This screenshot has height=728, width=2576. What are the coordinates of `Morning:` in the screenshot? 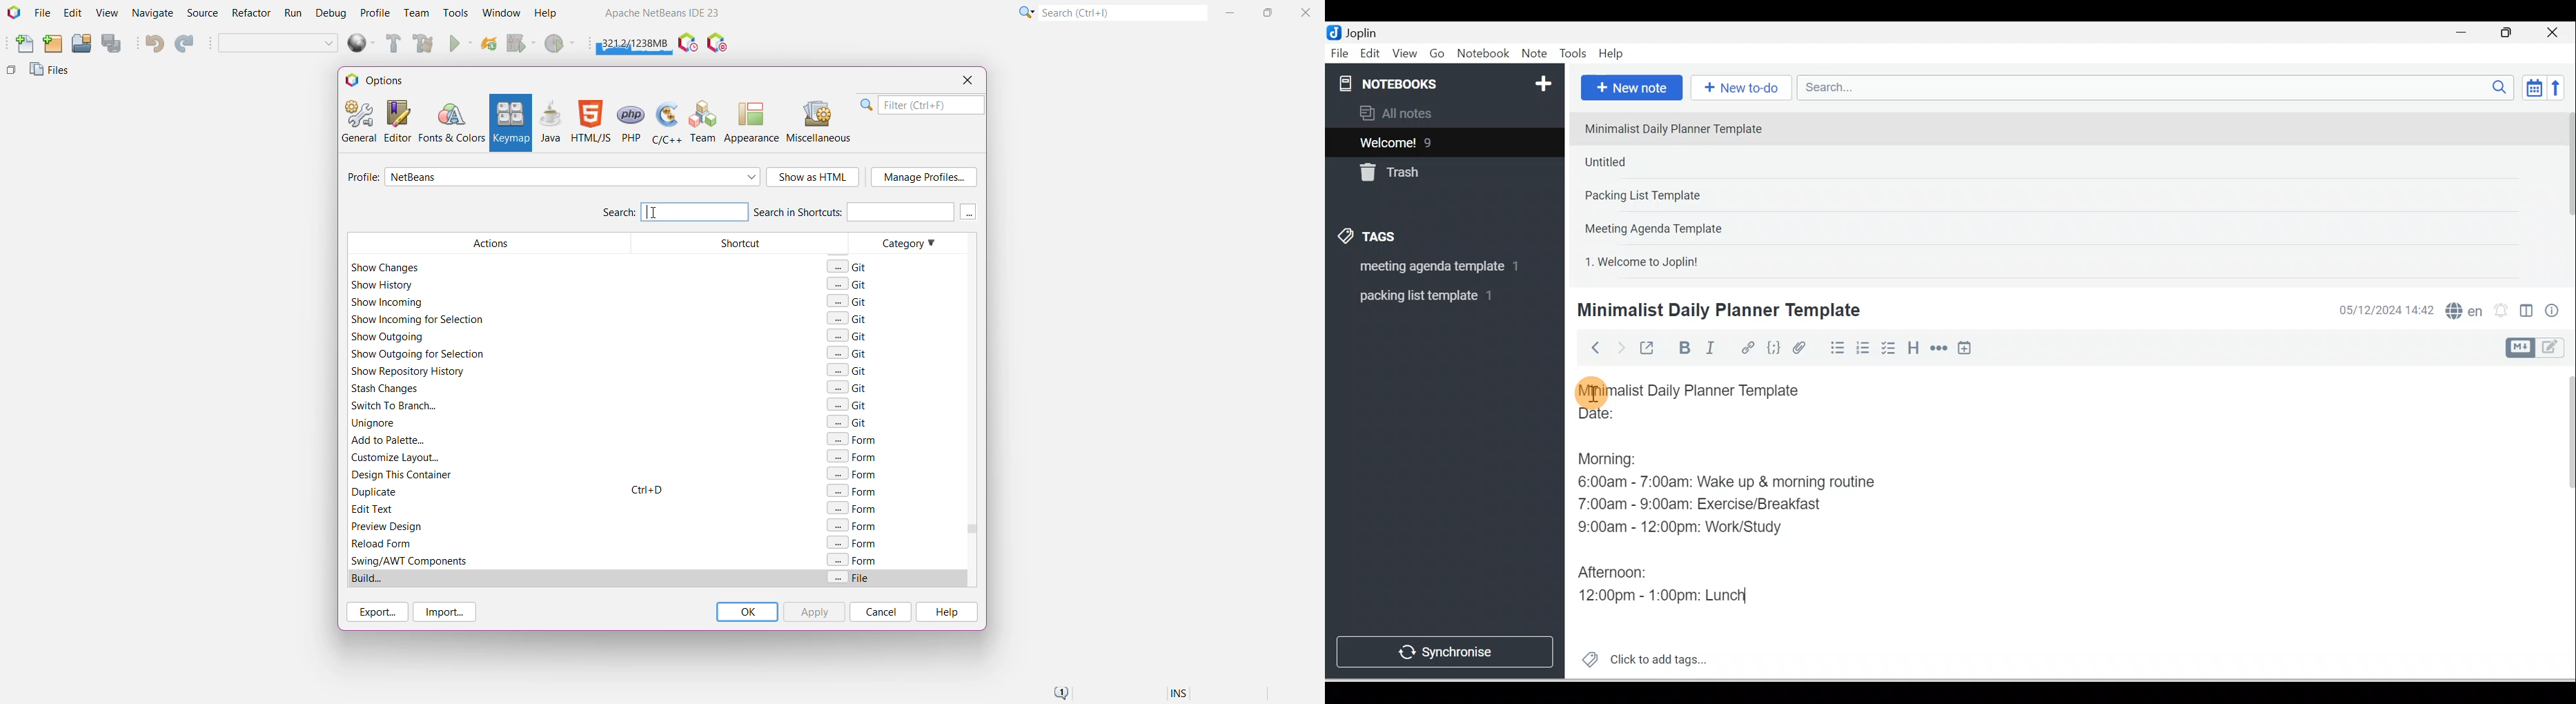 It's located at (1617, 456).